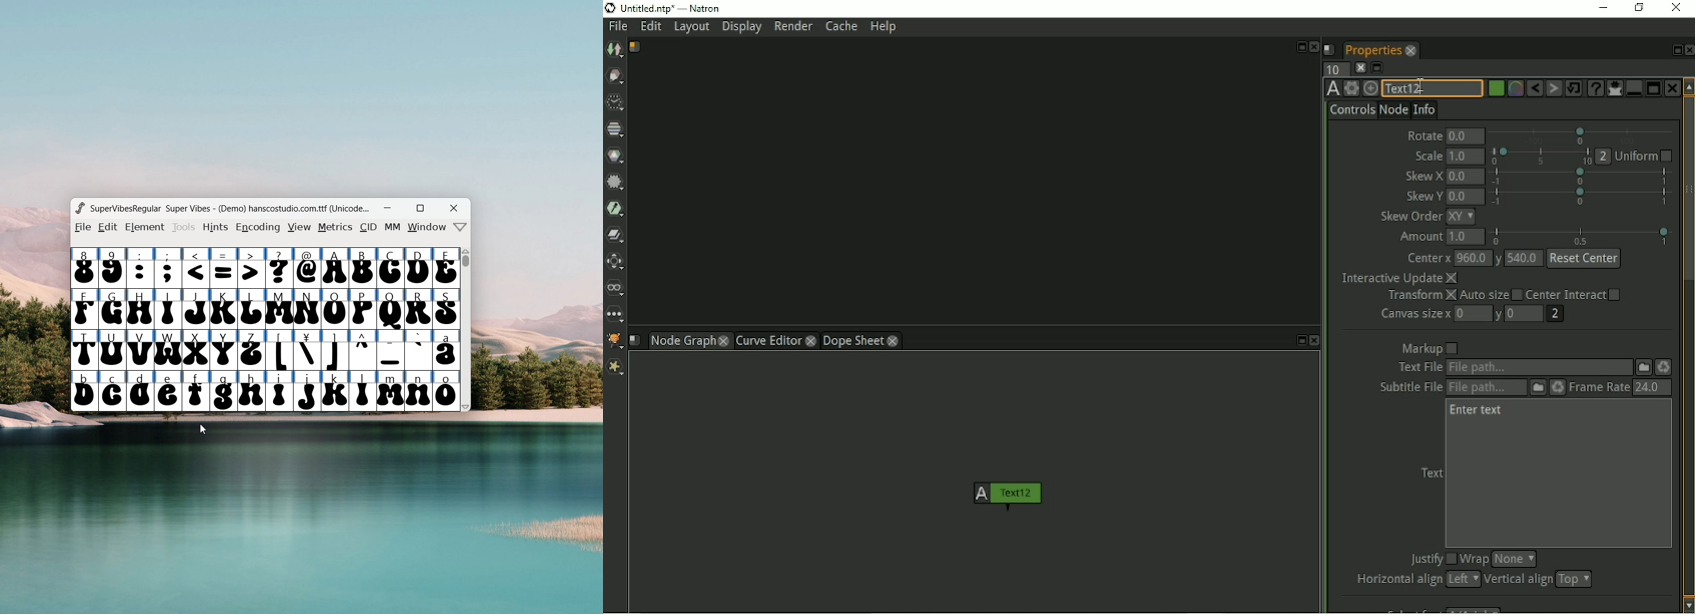 Image resolution: width=1708 pixels, height=616 pixels. Describe the element at coordinates (1688, 50) in the screenshot. I see `Close` at that location.